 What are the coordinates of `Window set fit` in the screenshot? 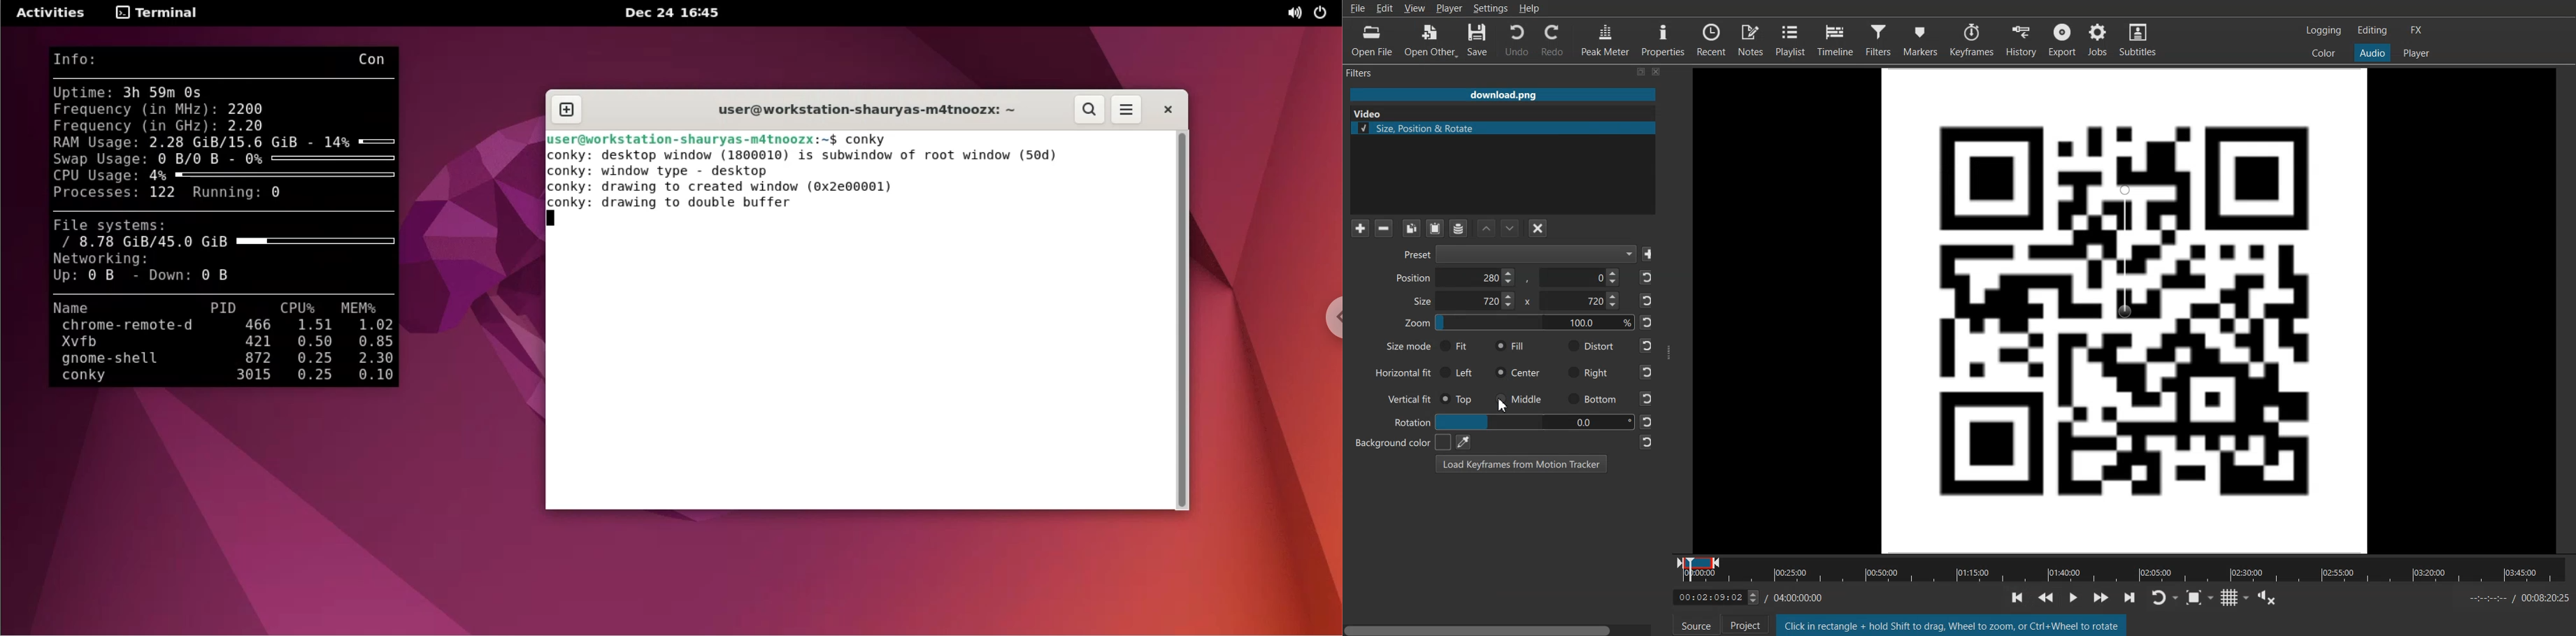 It's located at (2126, 310).